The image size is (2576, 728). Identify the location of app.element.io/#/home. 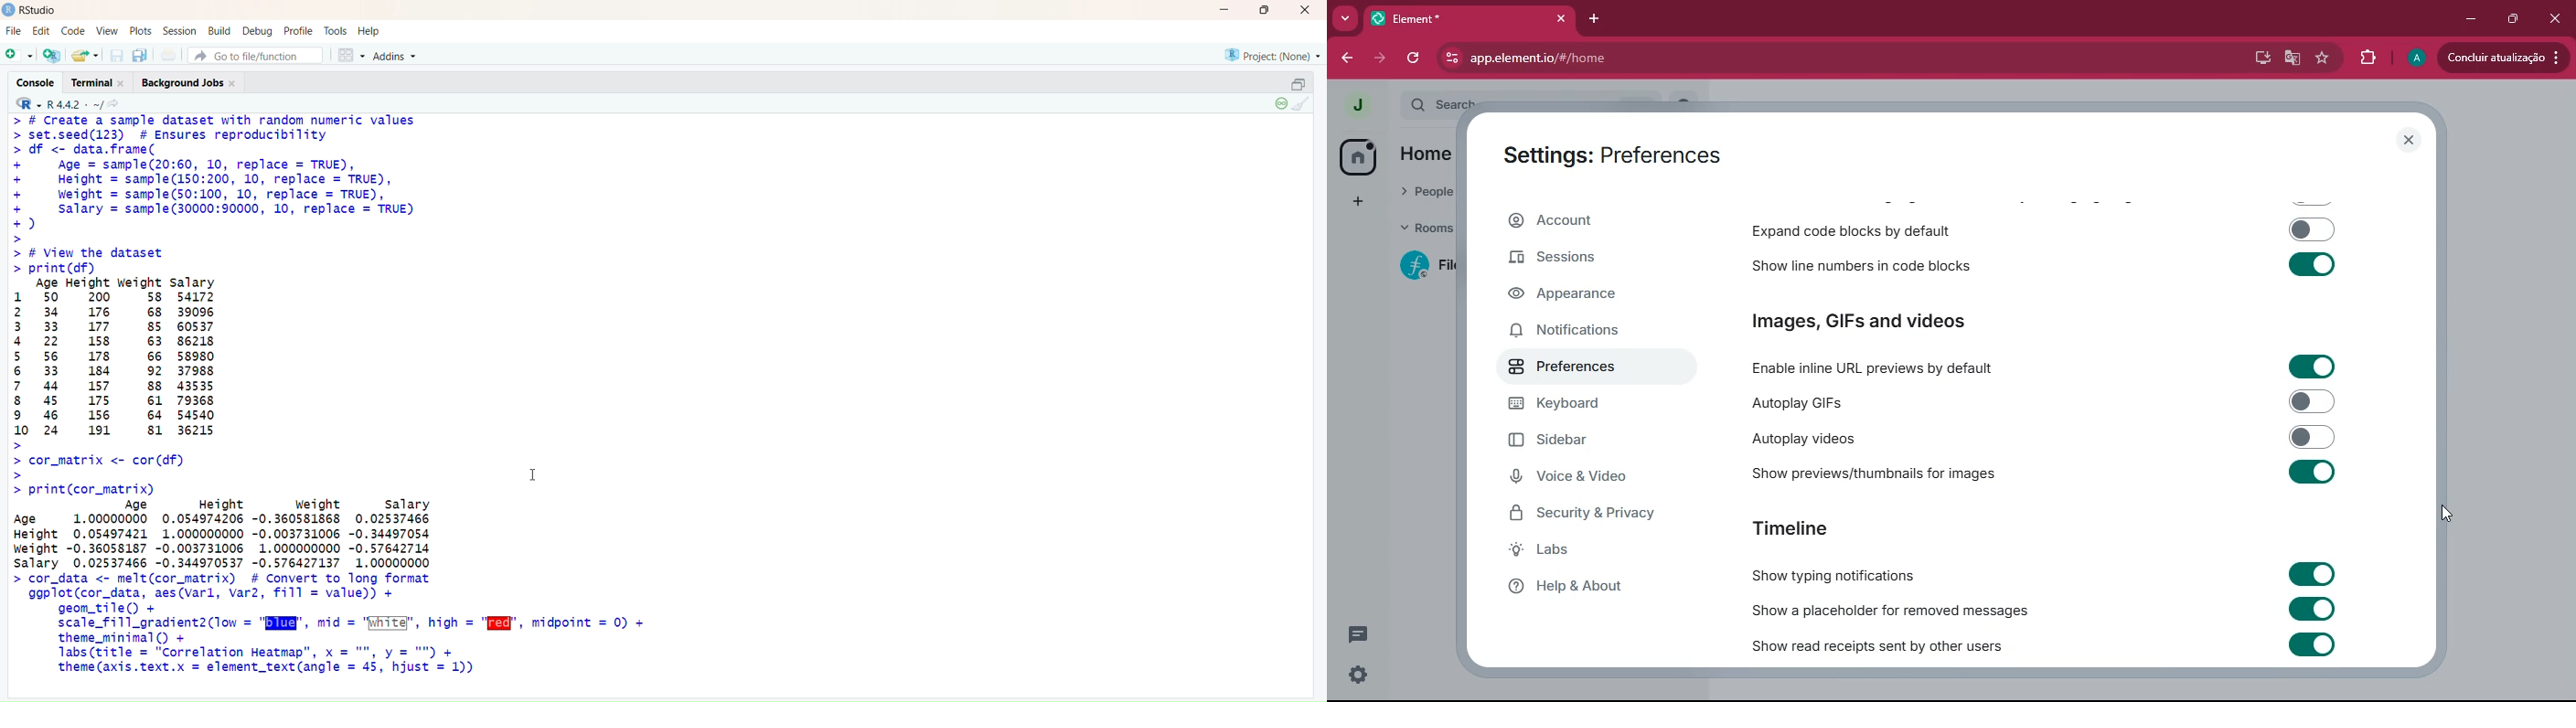
(1633, 58).